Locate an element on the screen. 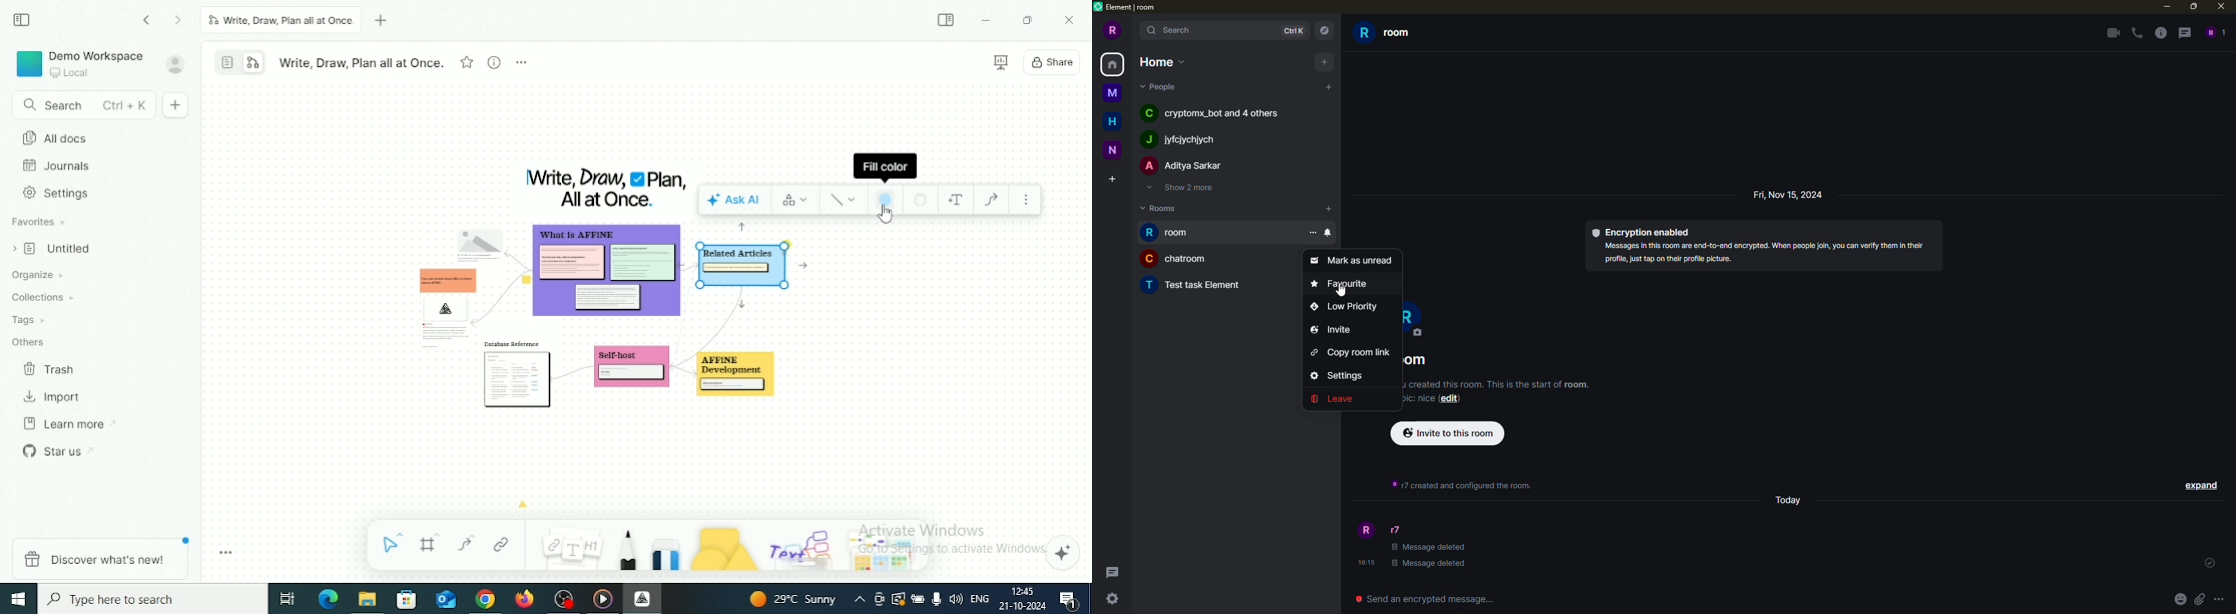 The width and height of the screenshot is (2240, 616). Minimize is located at coordinates (987, 21).